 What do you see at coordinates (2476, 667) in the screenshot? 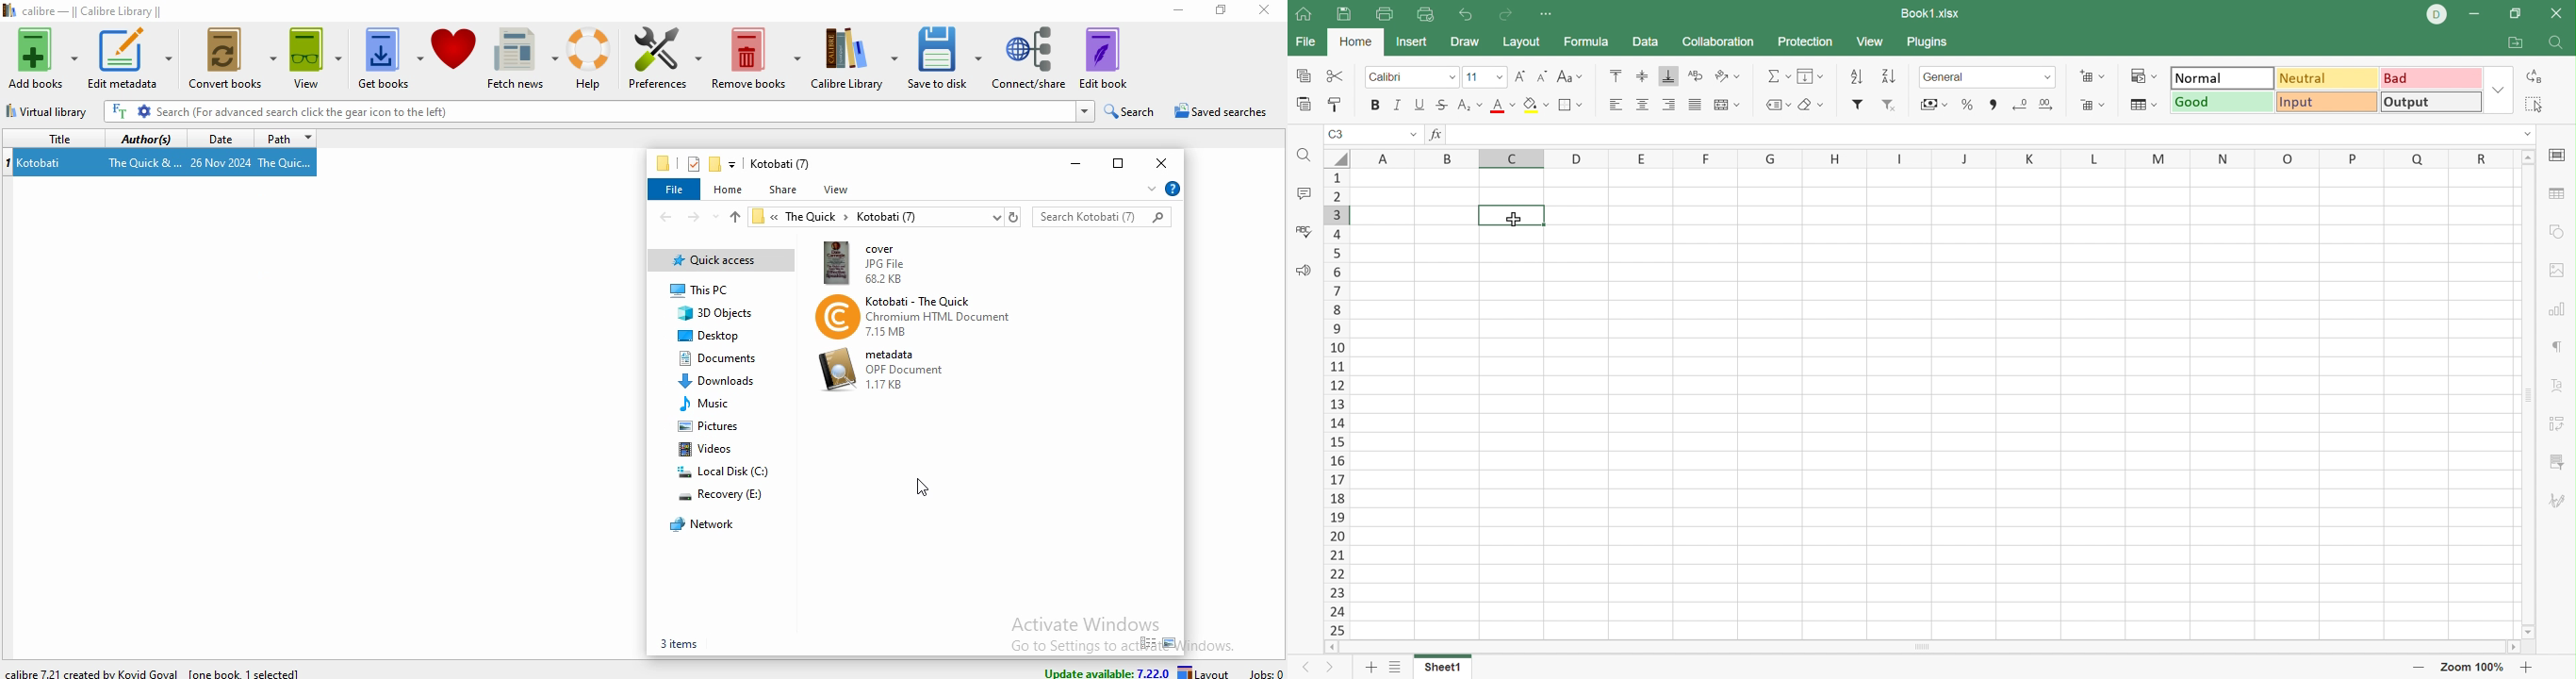
I see `Zoom 100%` at bounding box center [2476, 667].